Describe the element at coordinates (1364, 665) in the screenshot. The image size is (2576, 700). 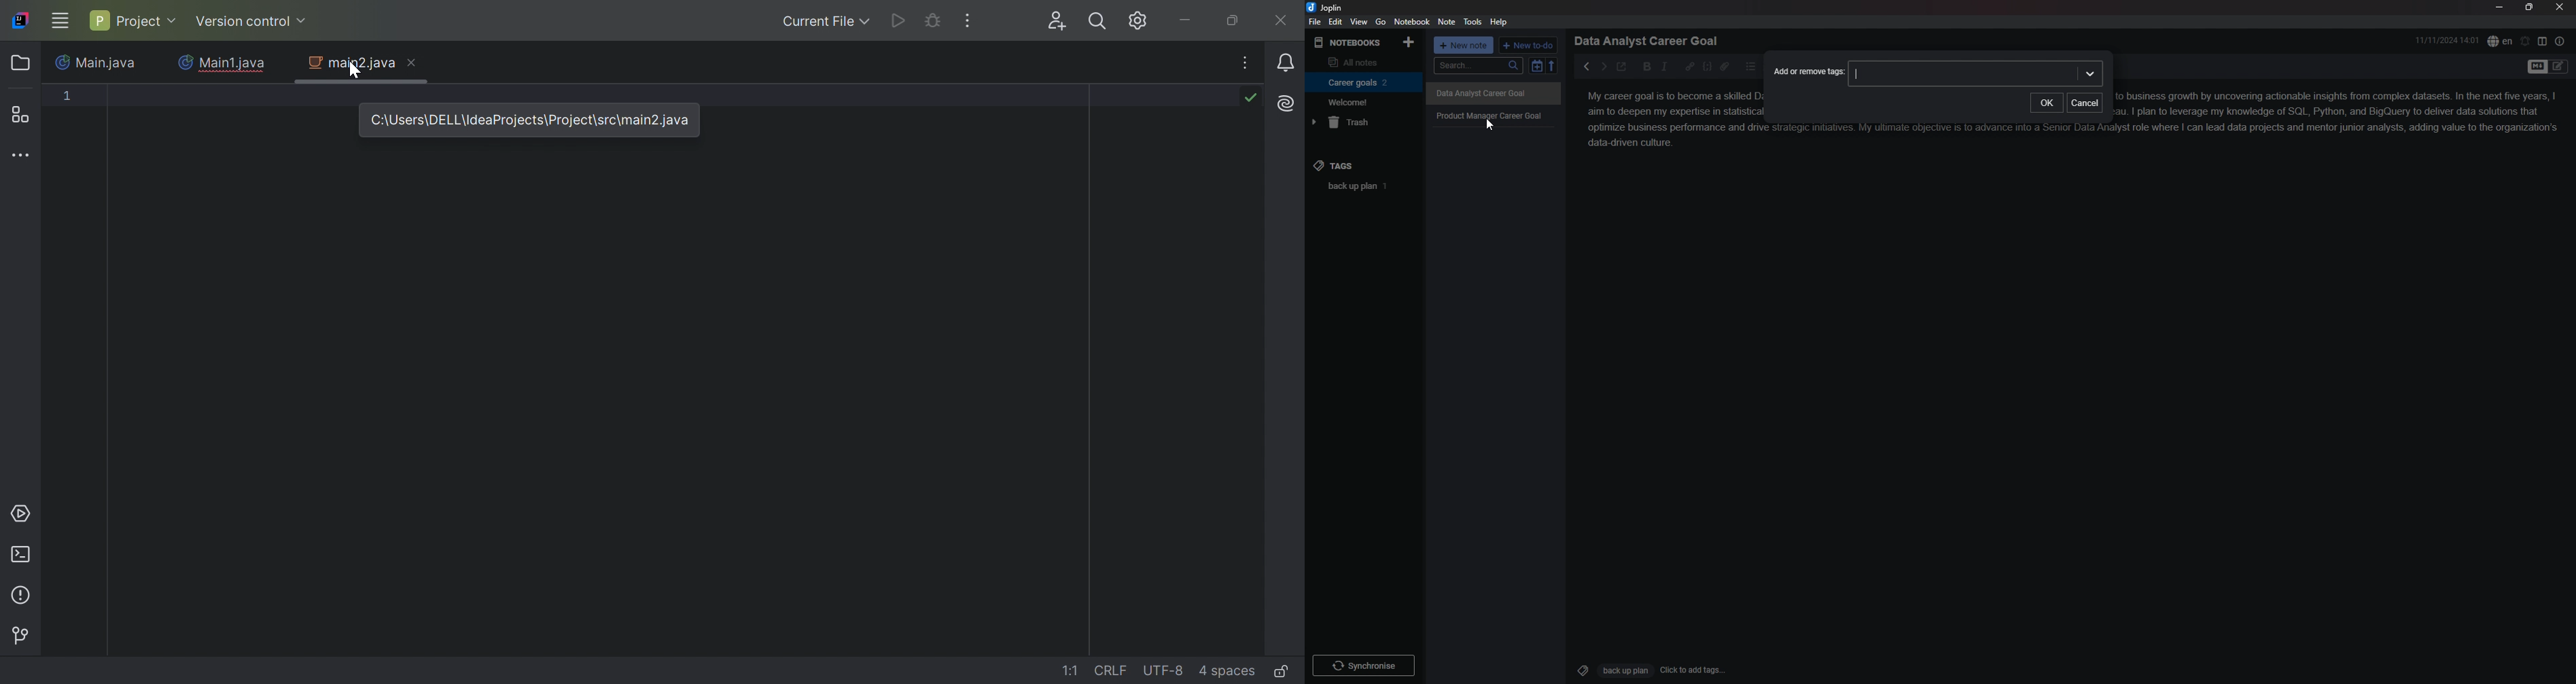
I see `Synchronize` at that location.